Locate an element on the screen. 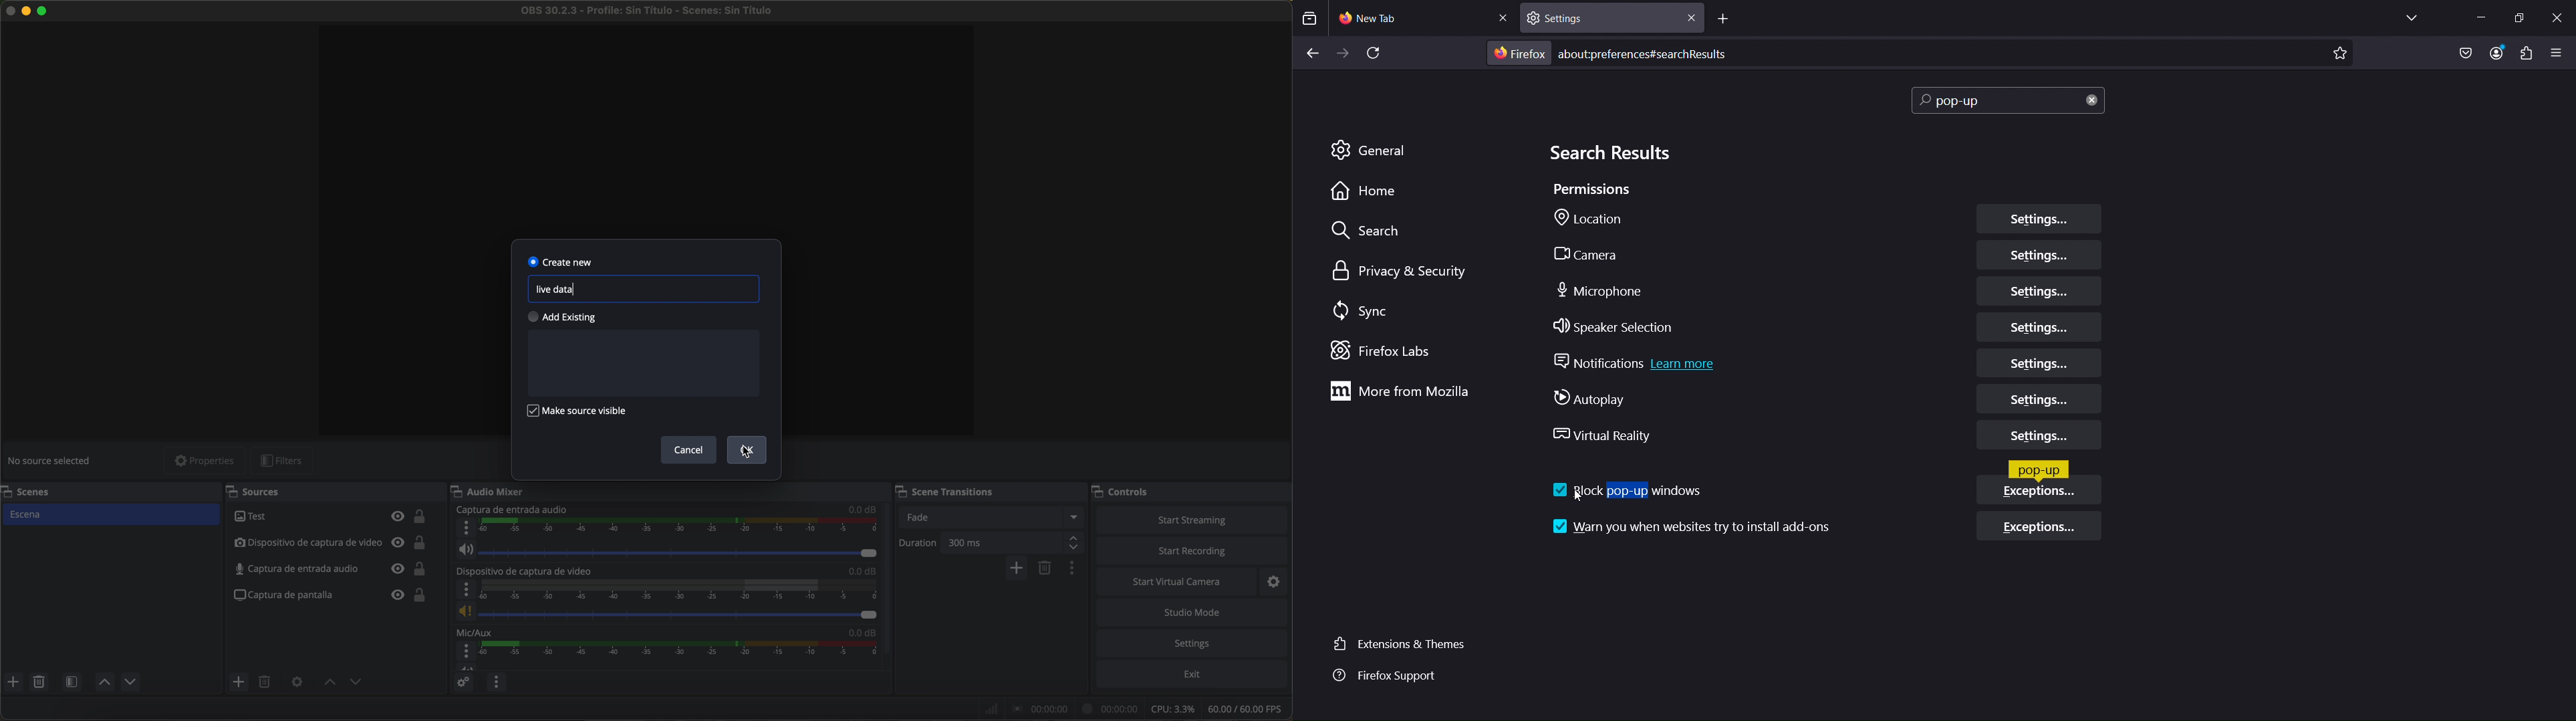 Image resolution: width=2576 pixels, height=728 pixels. Pop-up is located at coordinates (2039, 470).